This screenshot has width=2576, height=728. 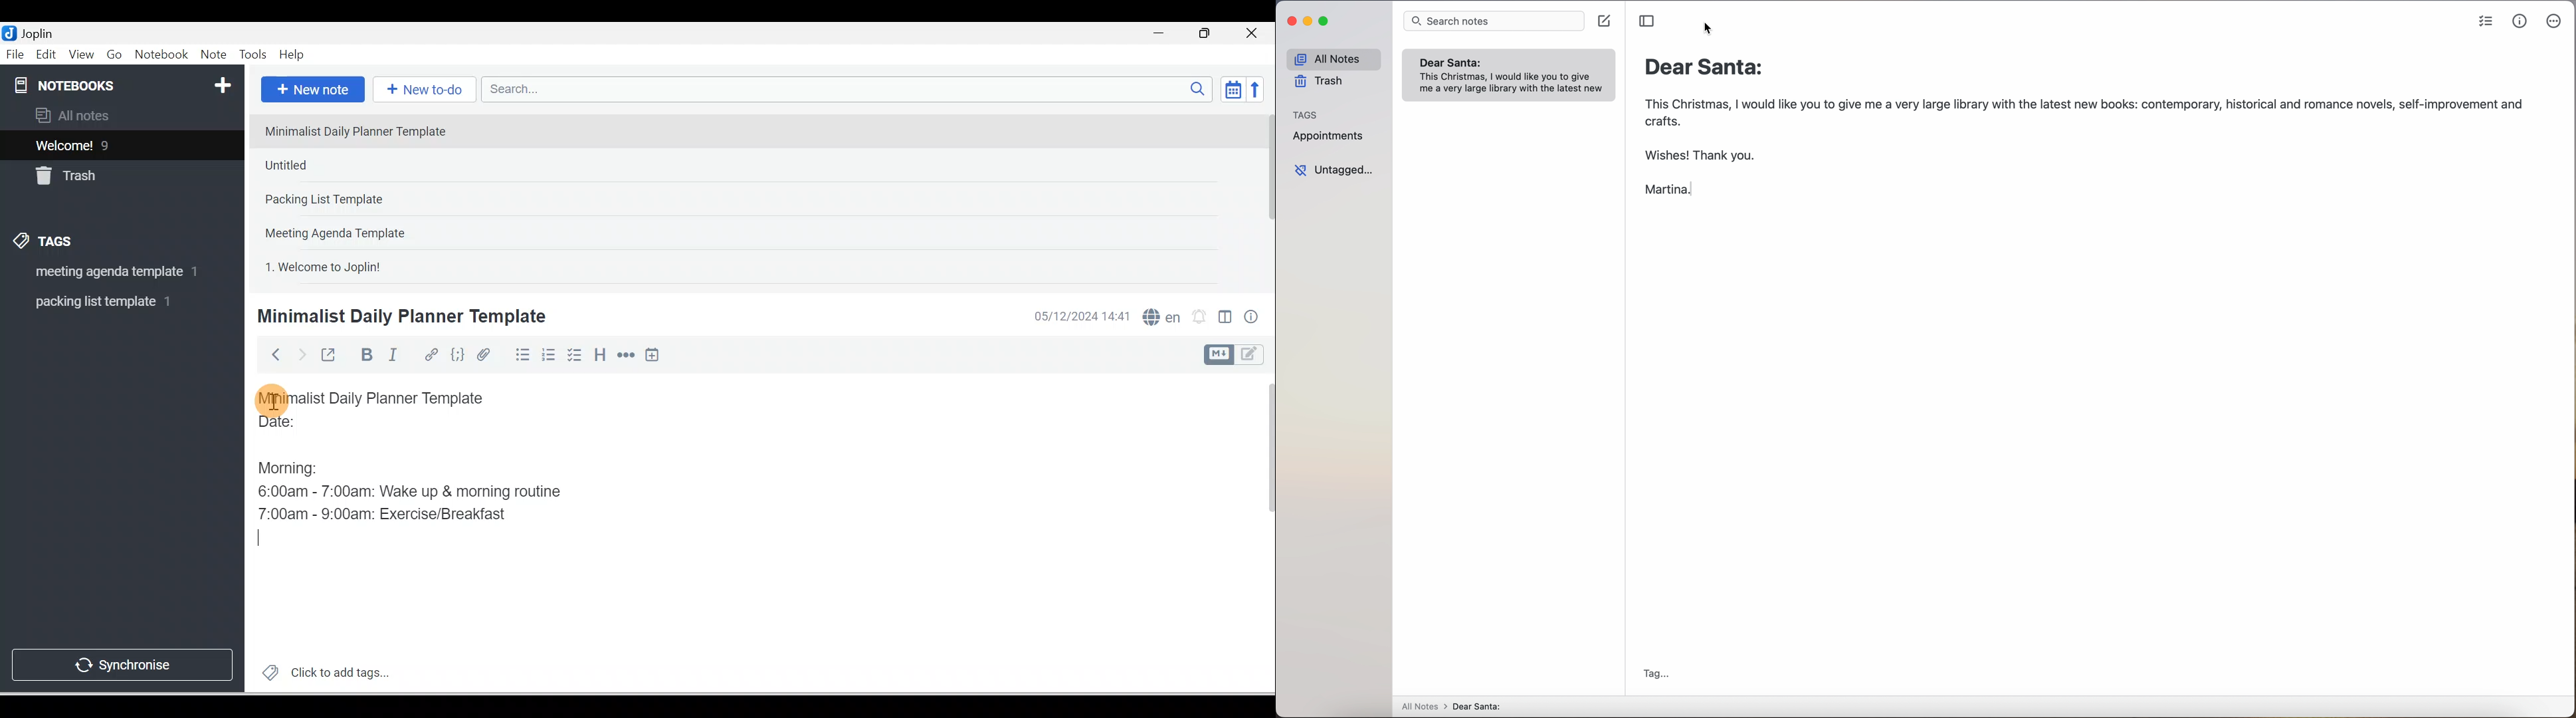 What do you see at coordinates (47, 55) in the screenshot?
I see `Edit` at bounding box center [47, 55].